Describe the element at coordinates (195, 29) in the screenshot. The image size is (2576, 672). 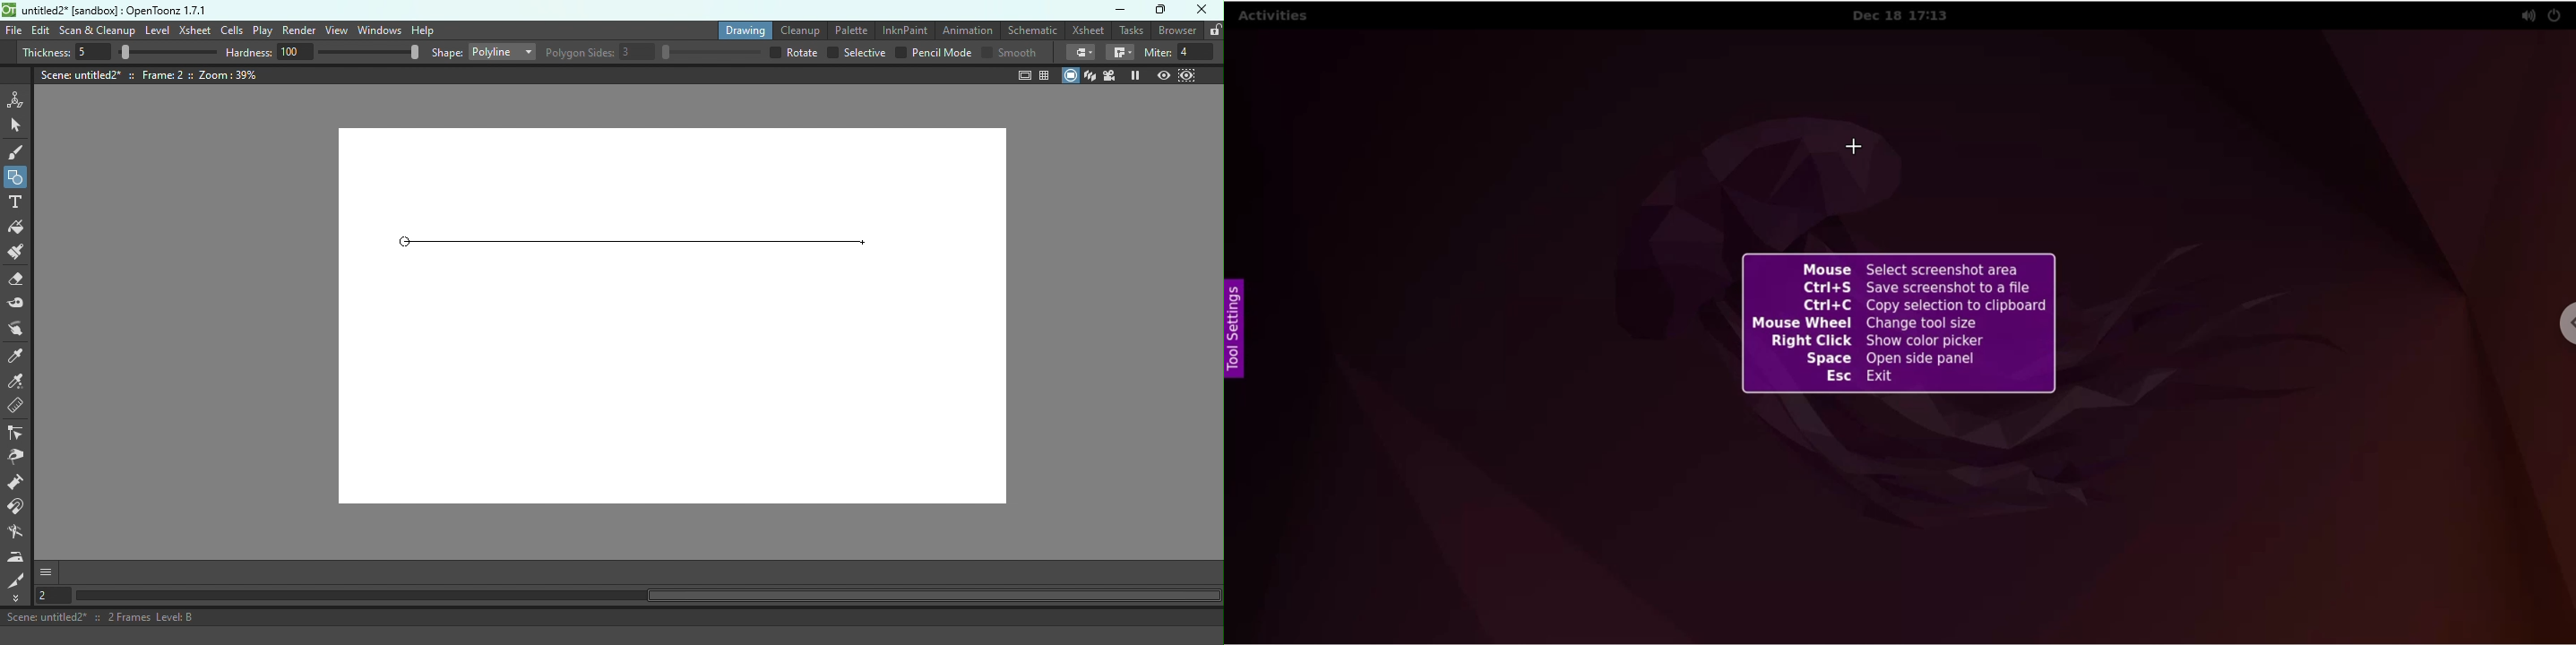
I see `Xsheet` at that location.